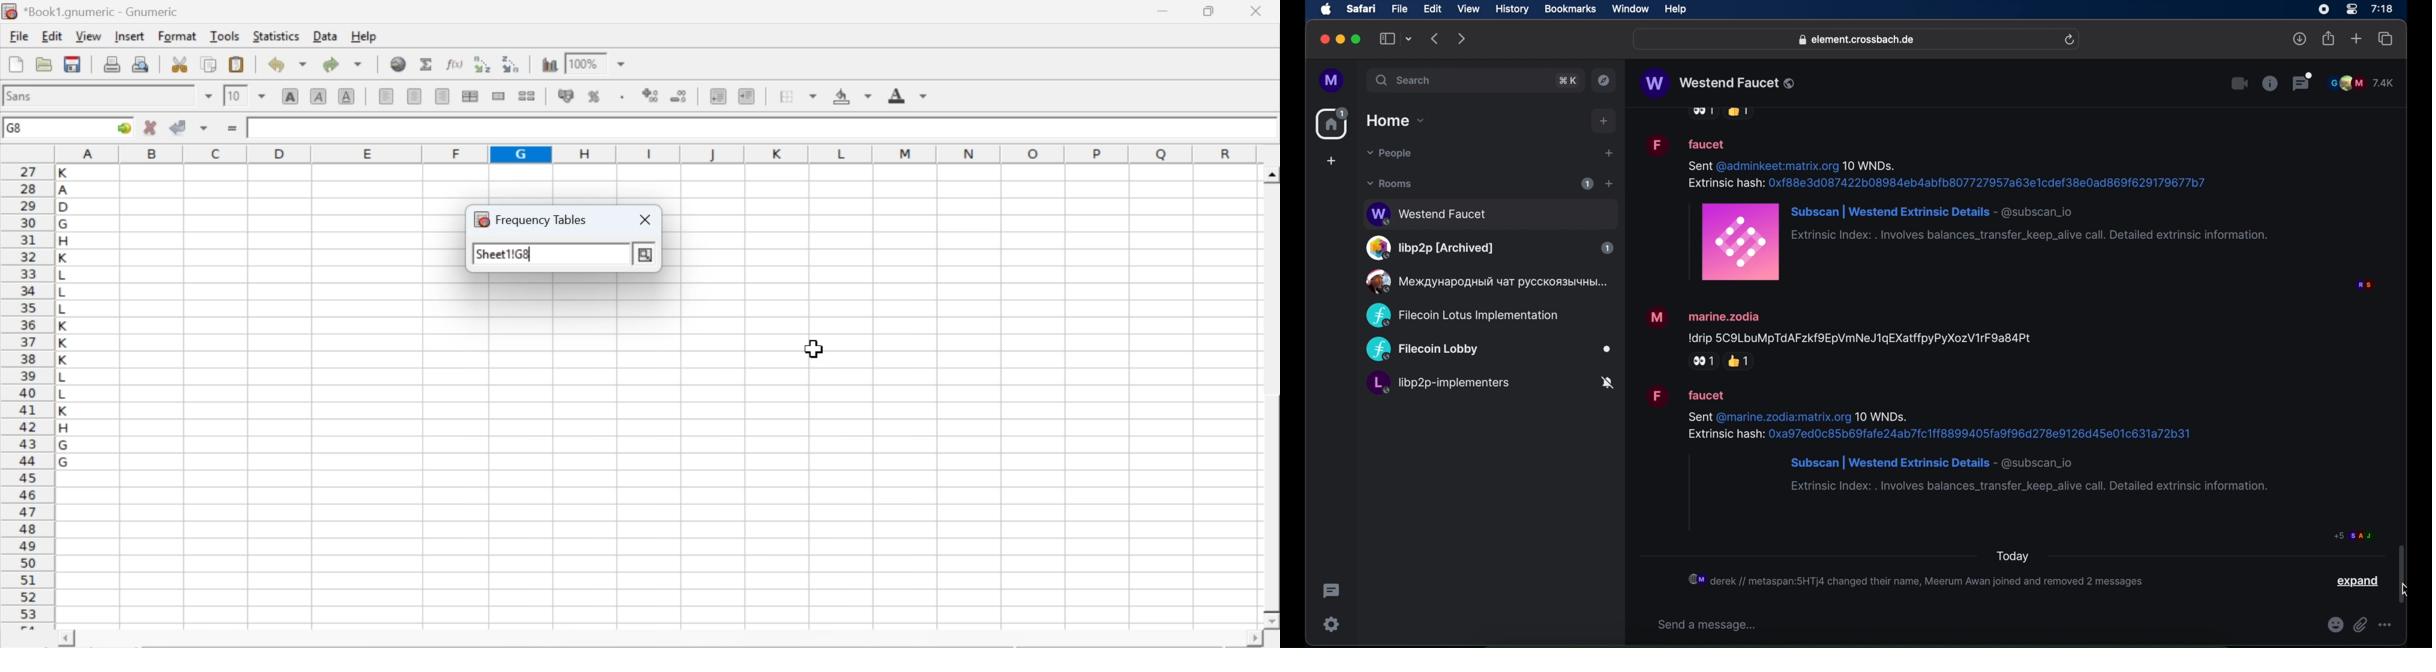 The height and width of the screenshot is (672, 2436). What do you see at coordinates (2354, 535) in the screenshot?
I see `participants` at bounding box center [2354, 535].